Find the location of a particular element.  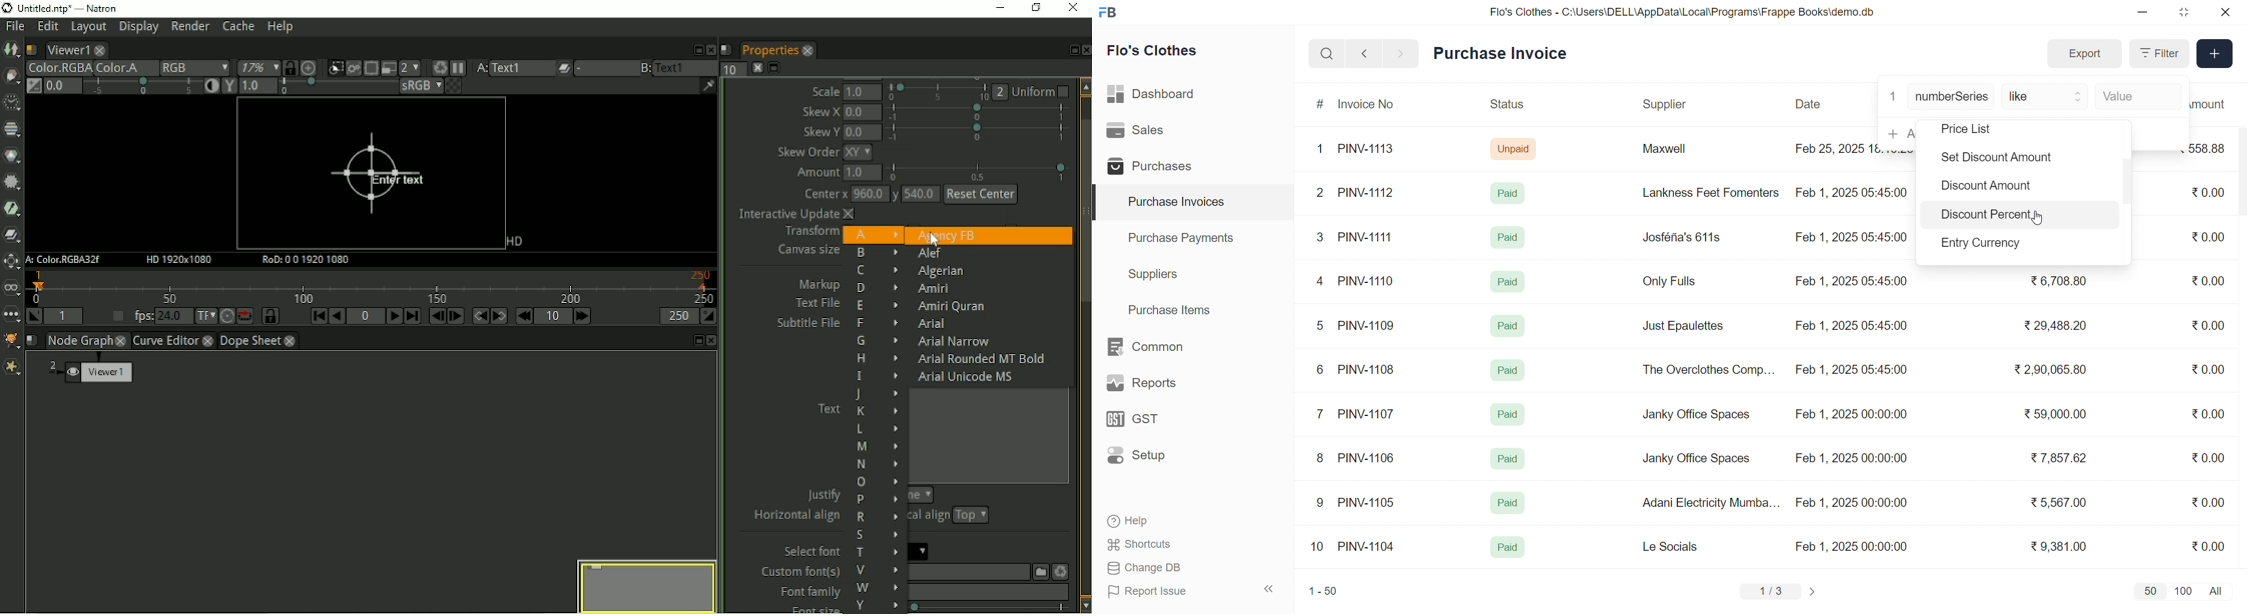

3 is located at coordinates (1320, 237).